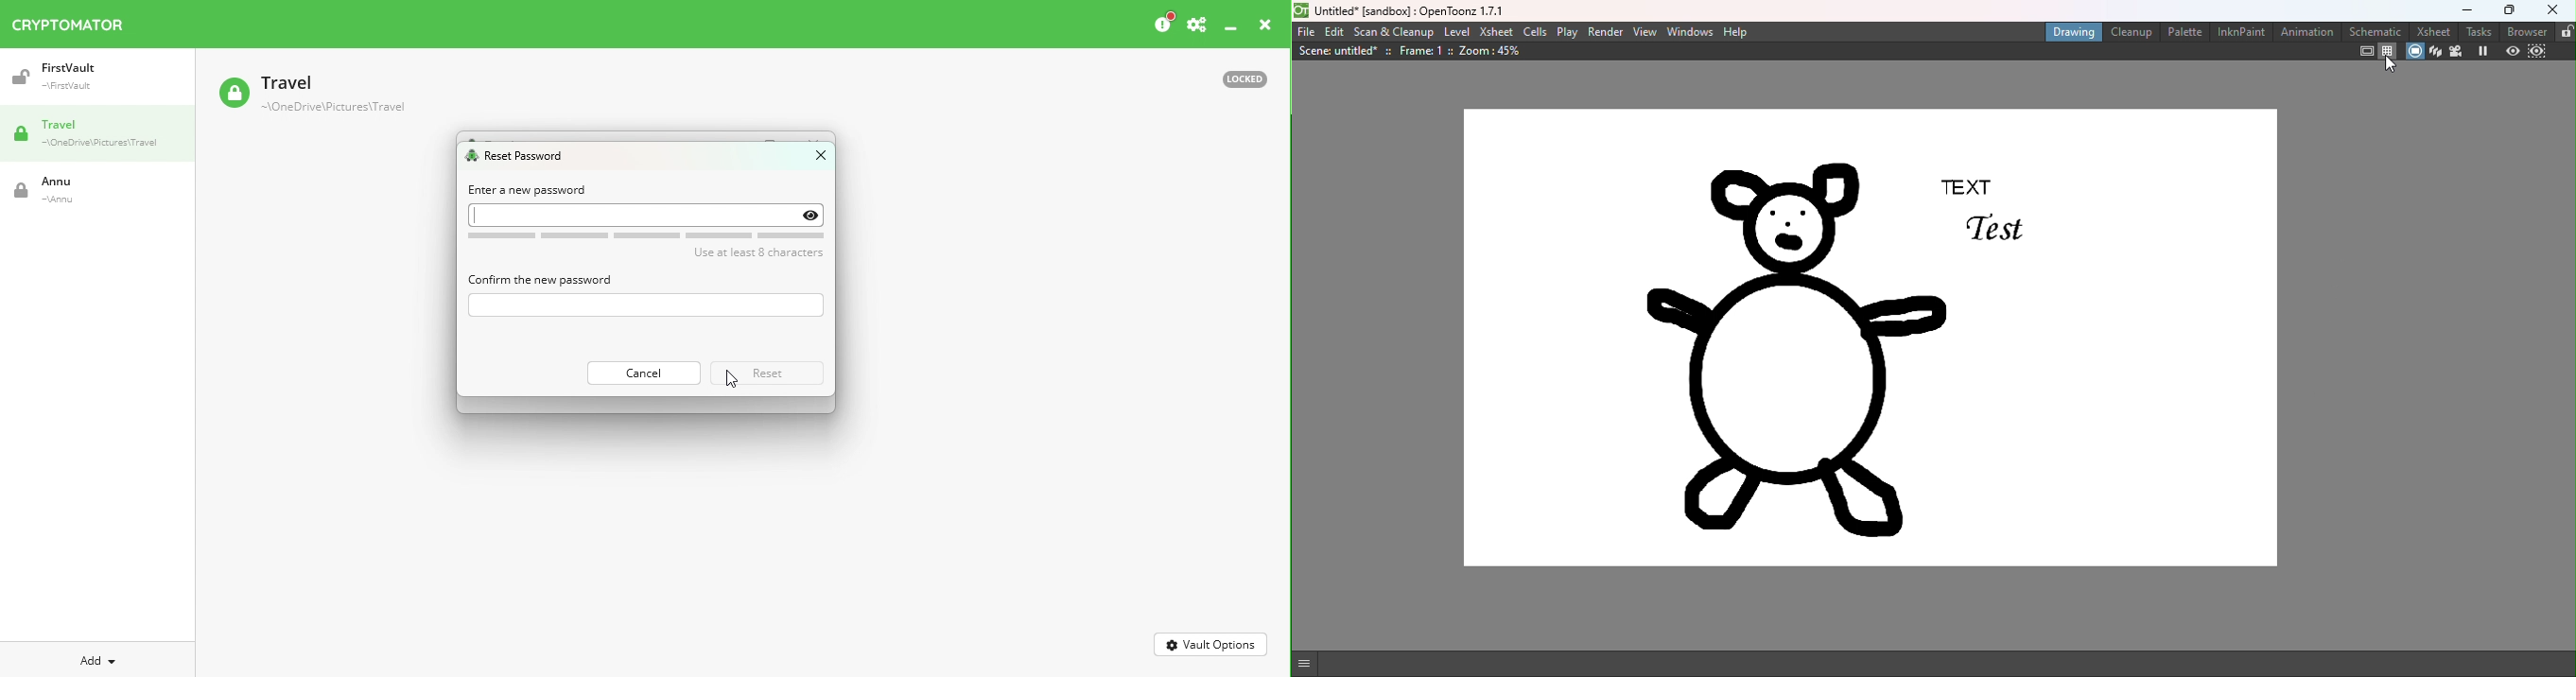 Image resolution: width=2576 pixels, height=700 pixels. What do you see at coordinates (68, 21) in the screenshot?
I see `Cryptomator` at bounding box center [68, 21].